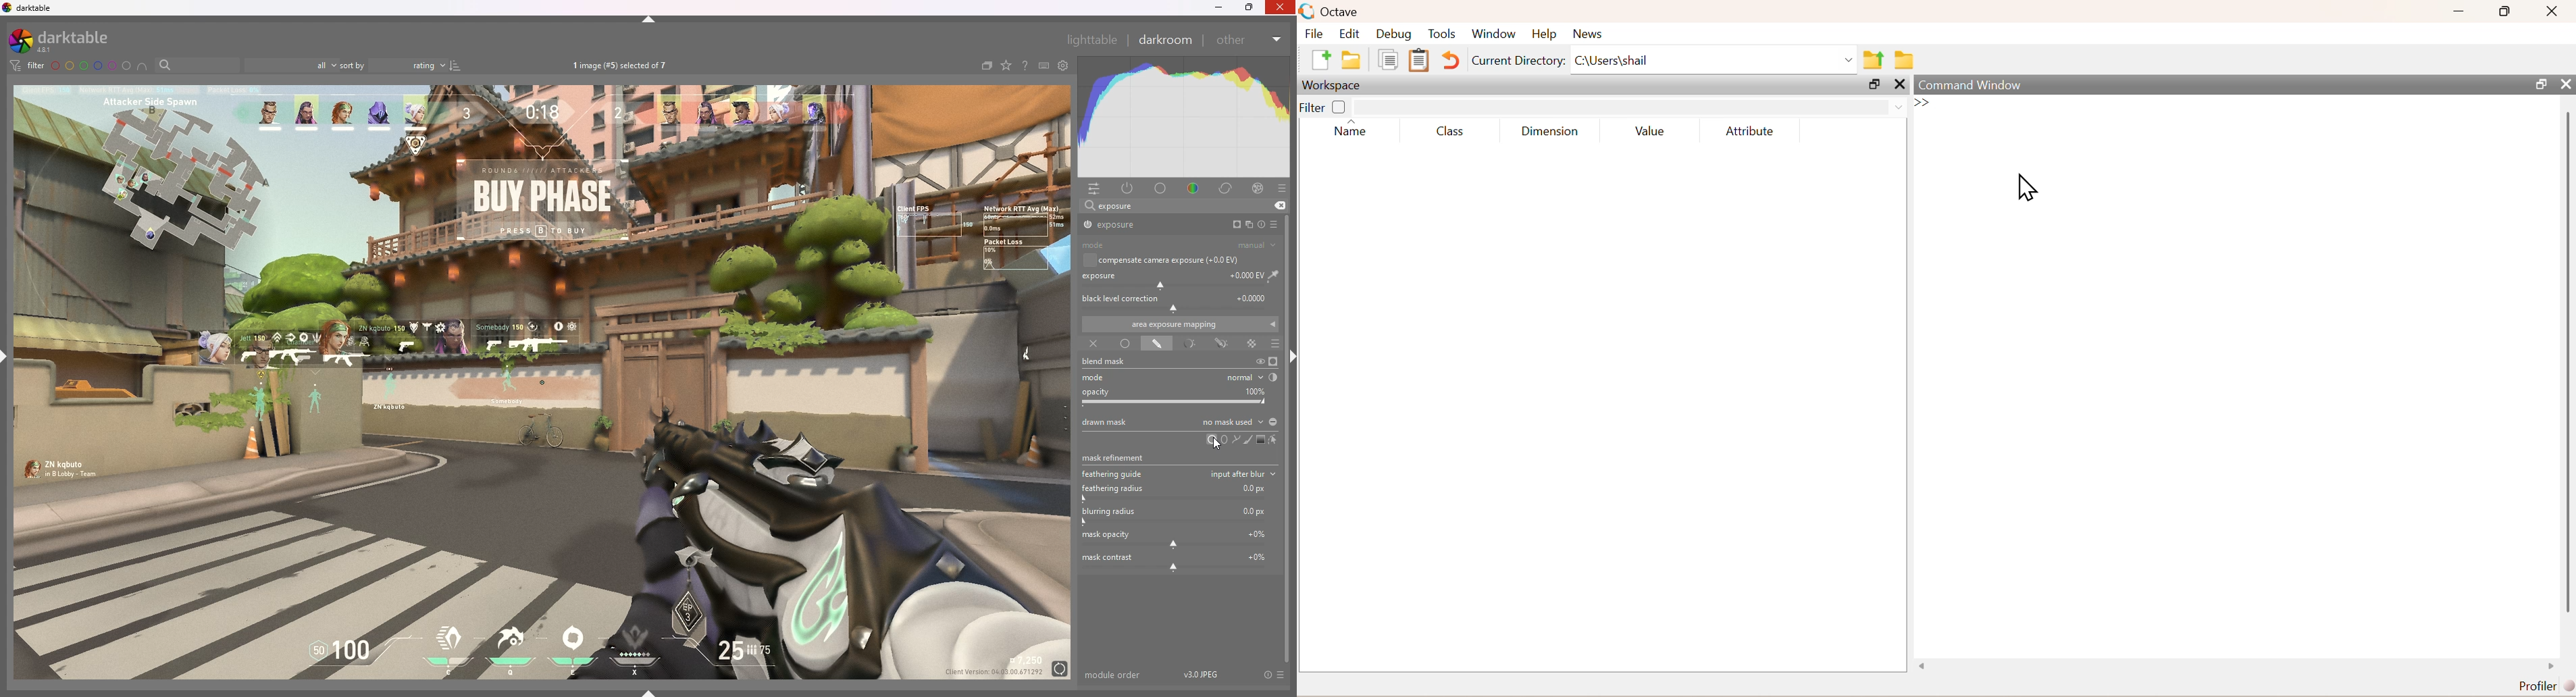 The image size is (2576, 700). I want to click on folder, so click(1906, 60).